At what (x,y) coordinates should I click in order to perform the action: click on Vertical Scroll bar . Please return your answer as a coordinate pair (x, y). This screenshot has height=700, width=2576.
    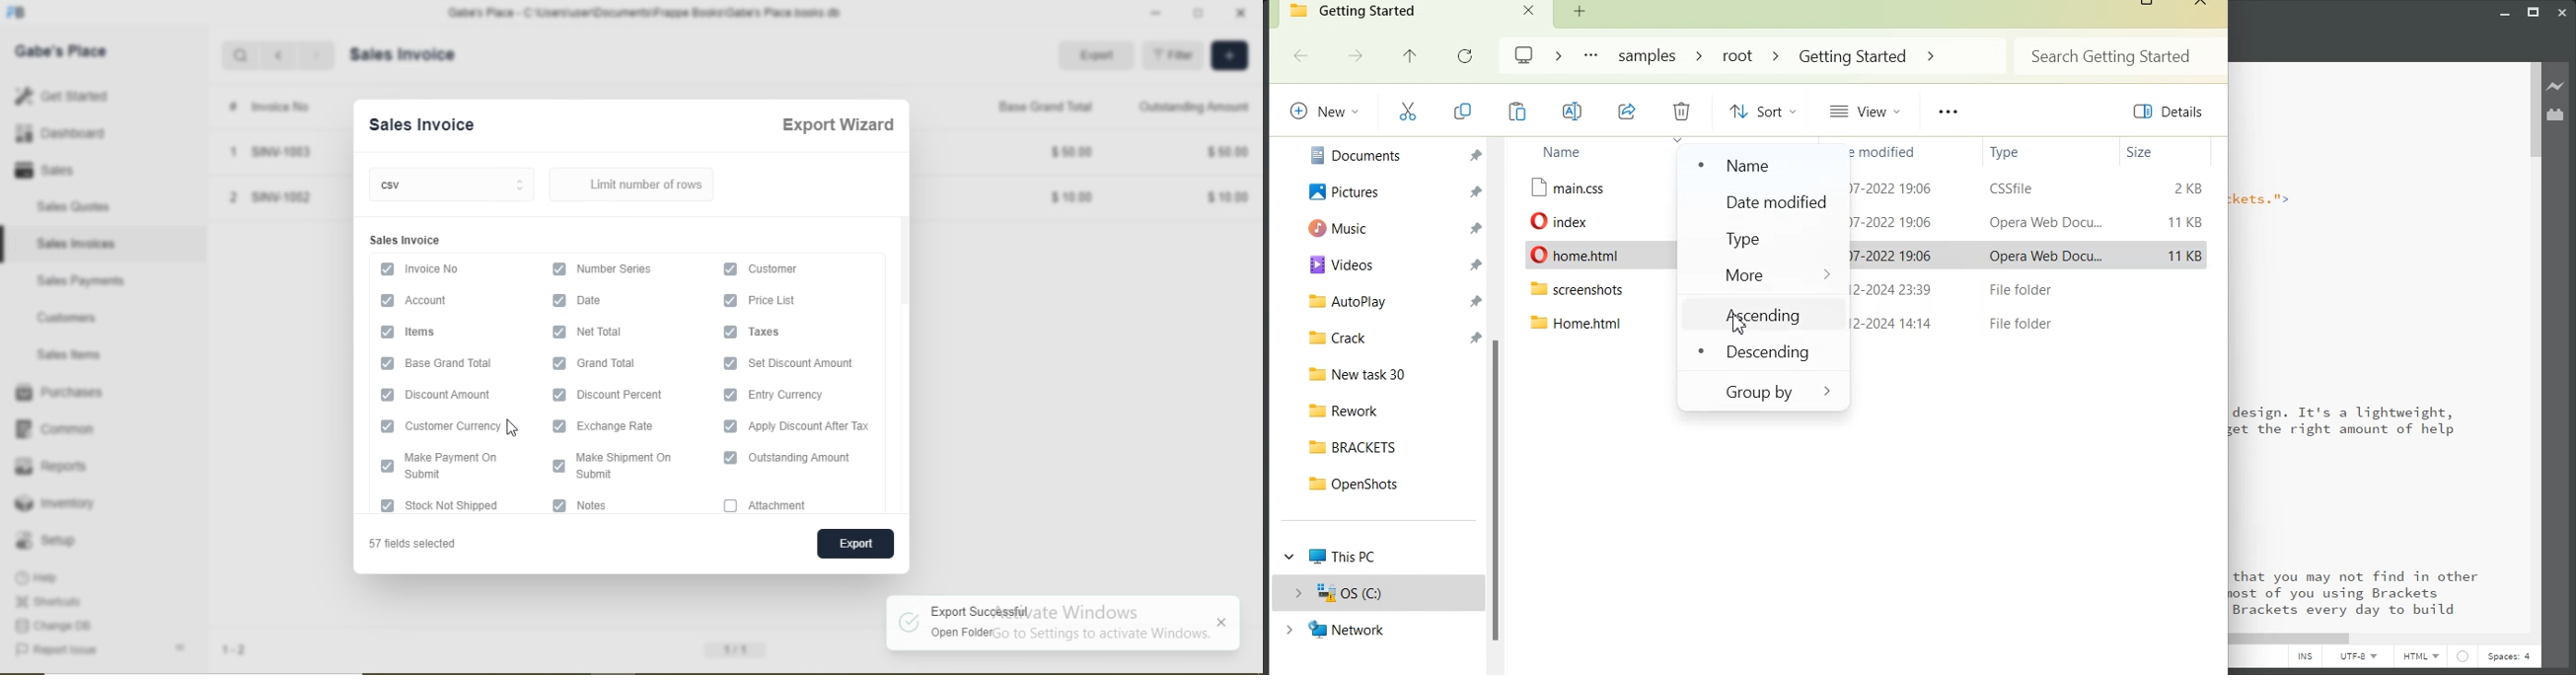
    Looking at the image, I should click on (2533, 346).